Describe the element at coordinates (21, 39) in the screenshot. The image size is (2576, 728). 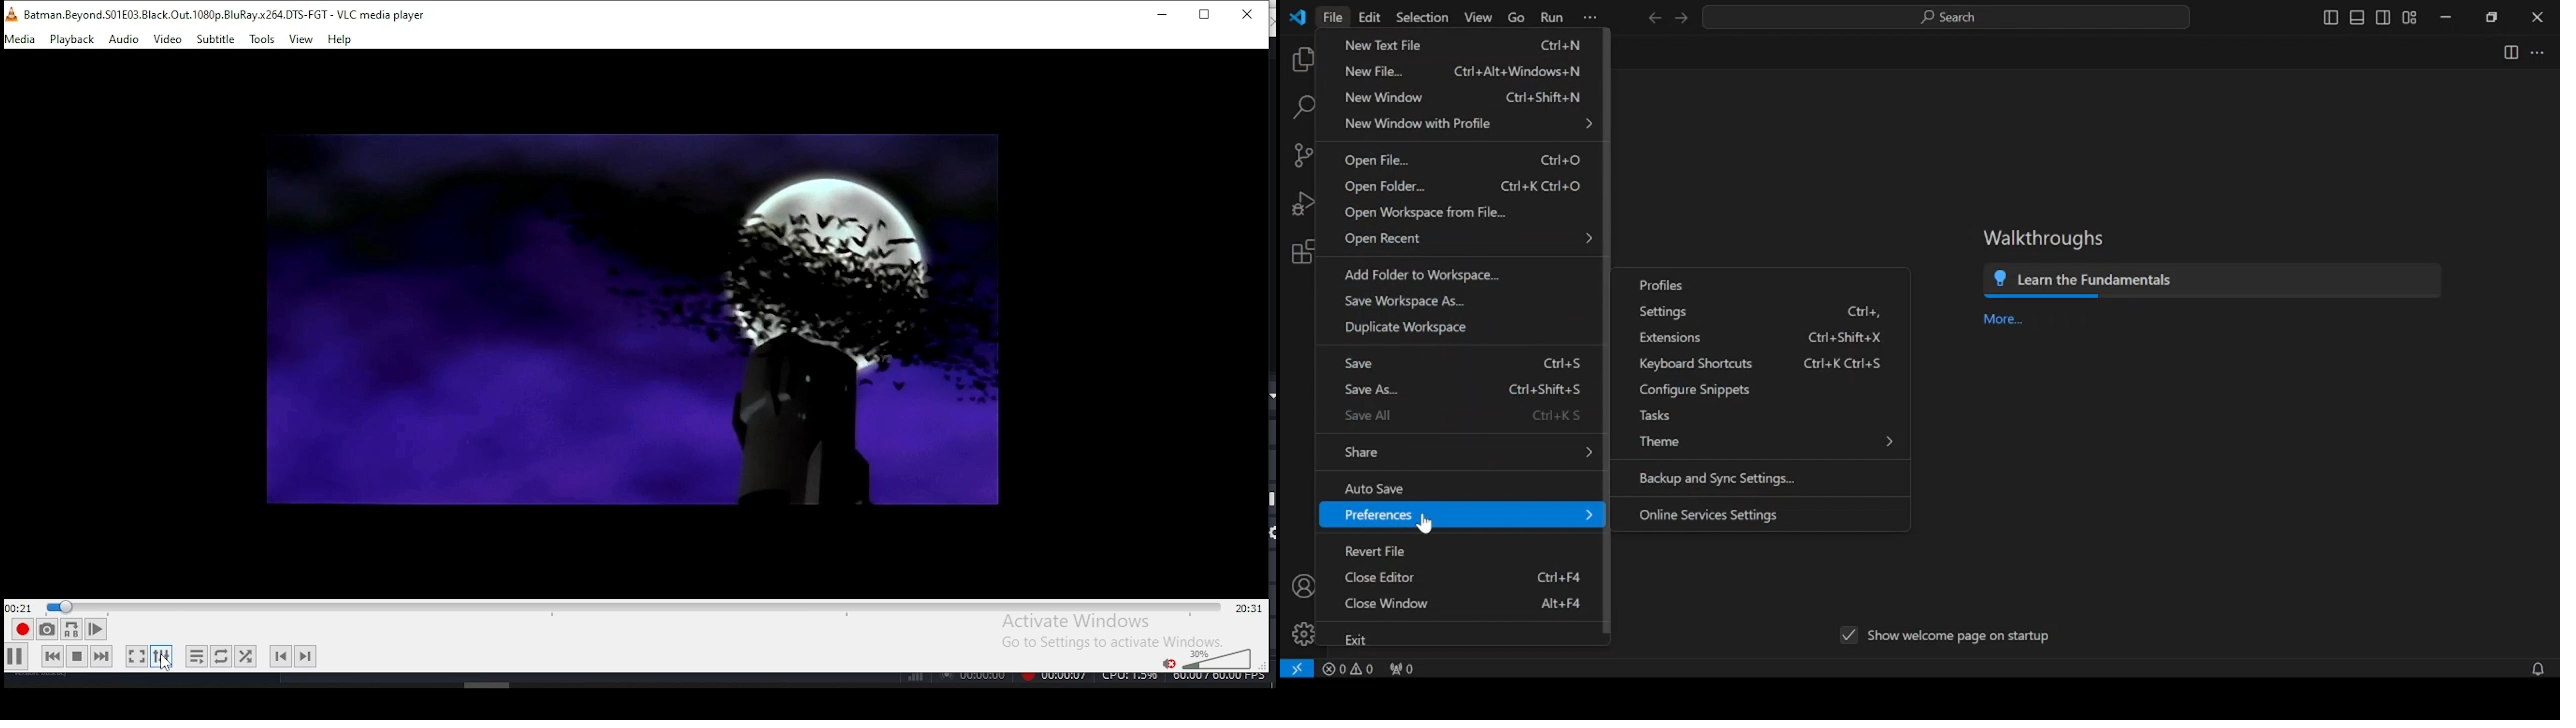
I see `media` at that location.